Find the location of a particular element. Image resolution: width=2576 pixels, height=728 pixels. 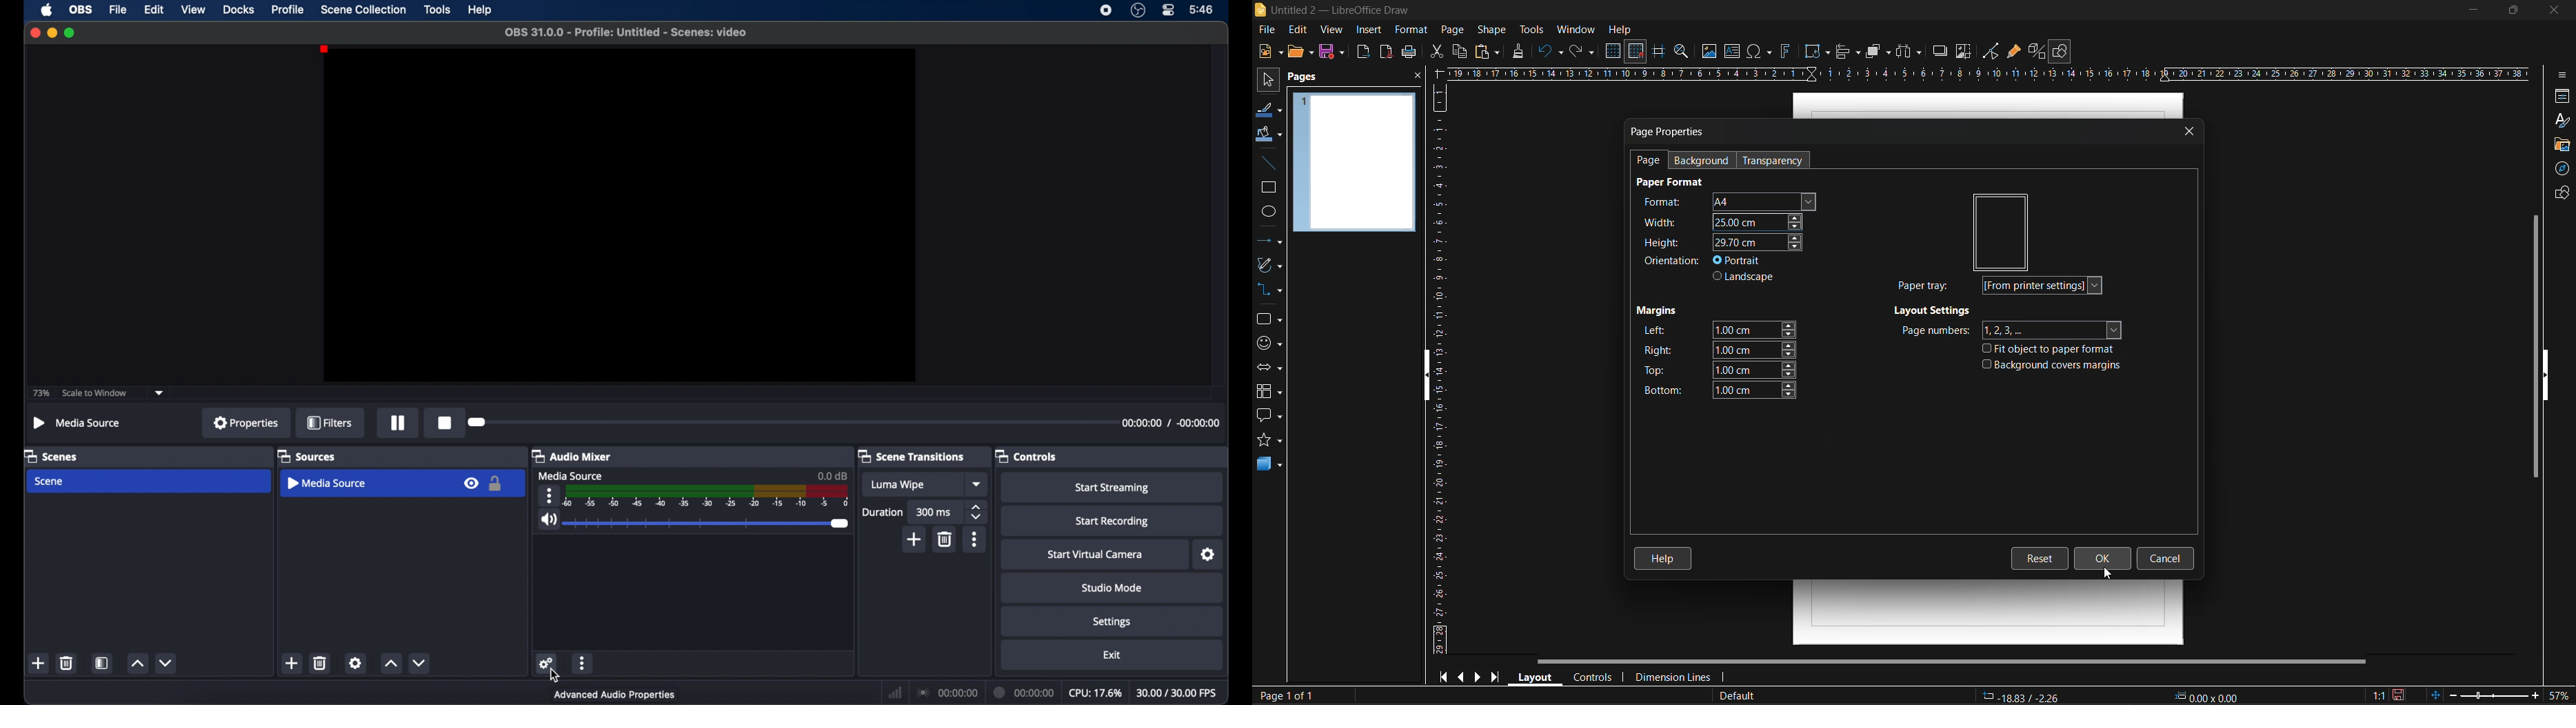

help is located at coordinates (482, 10).